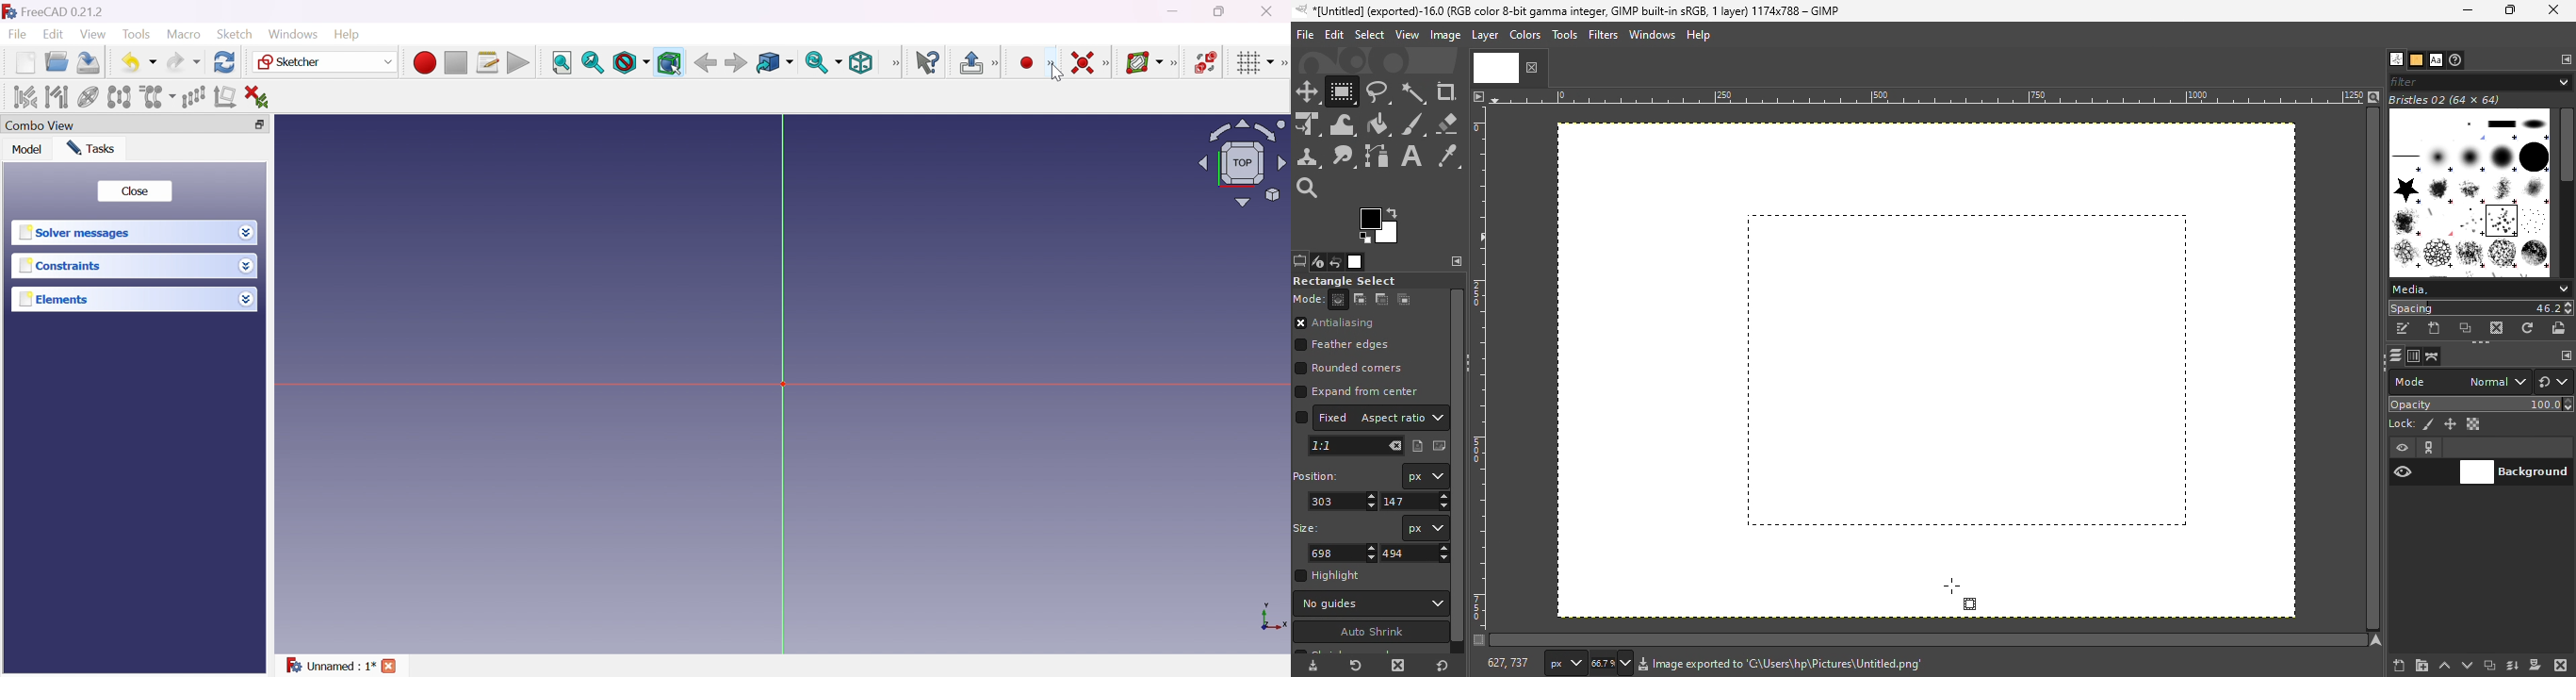  Describe the element at coordinates (1413, 156) in the screenshot. I see `Text tool` at that location.